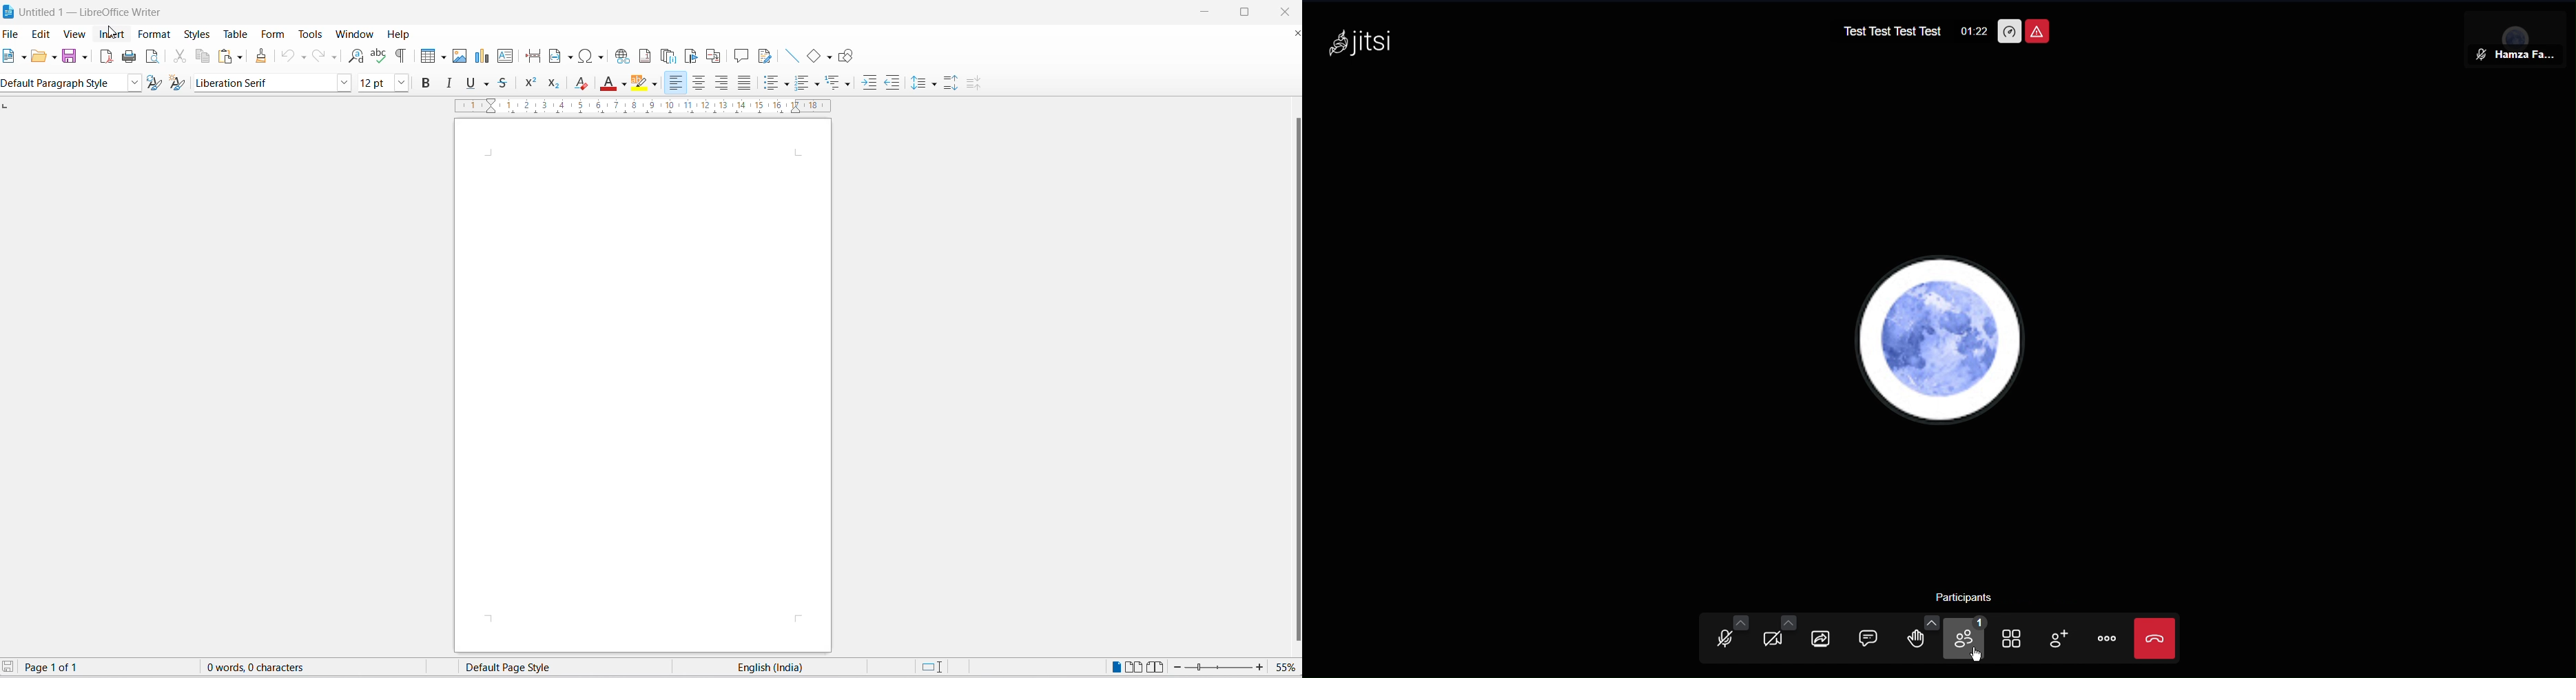 The width and height of the screenshot is (2576, 700). I want to click on file, so click(12, 33).